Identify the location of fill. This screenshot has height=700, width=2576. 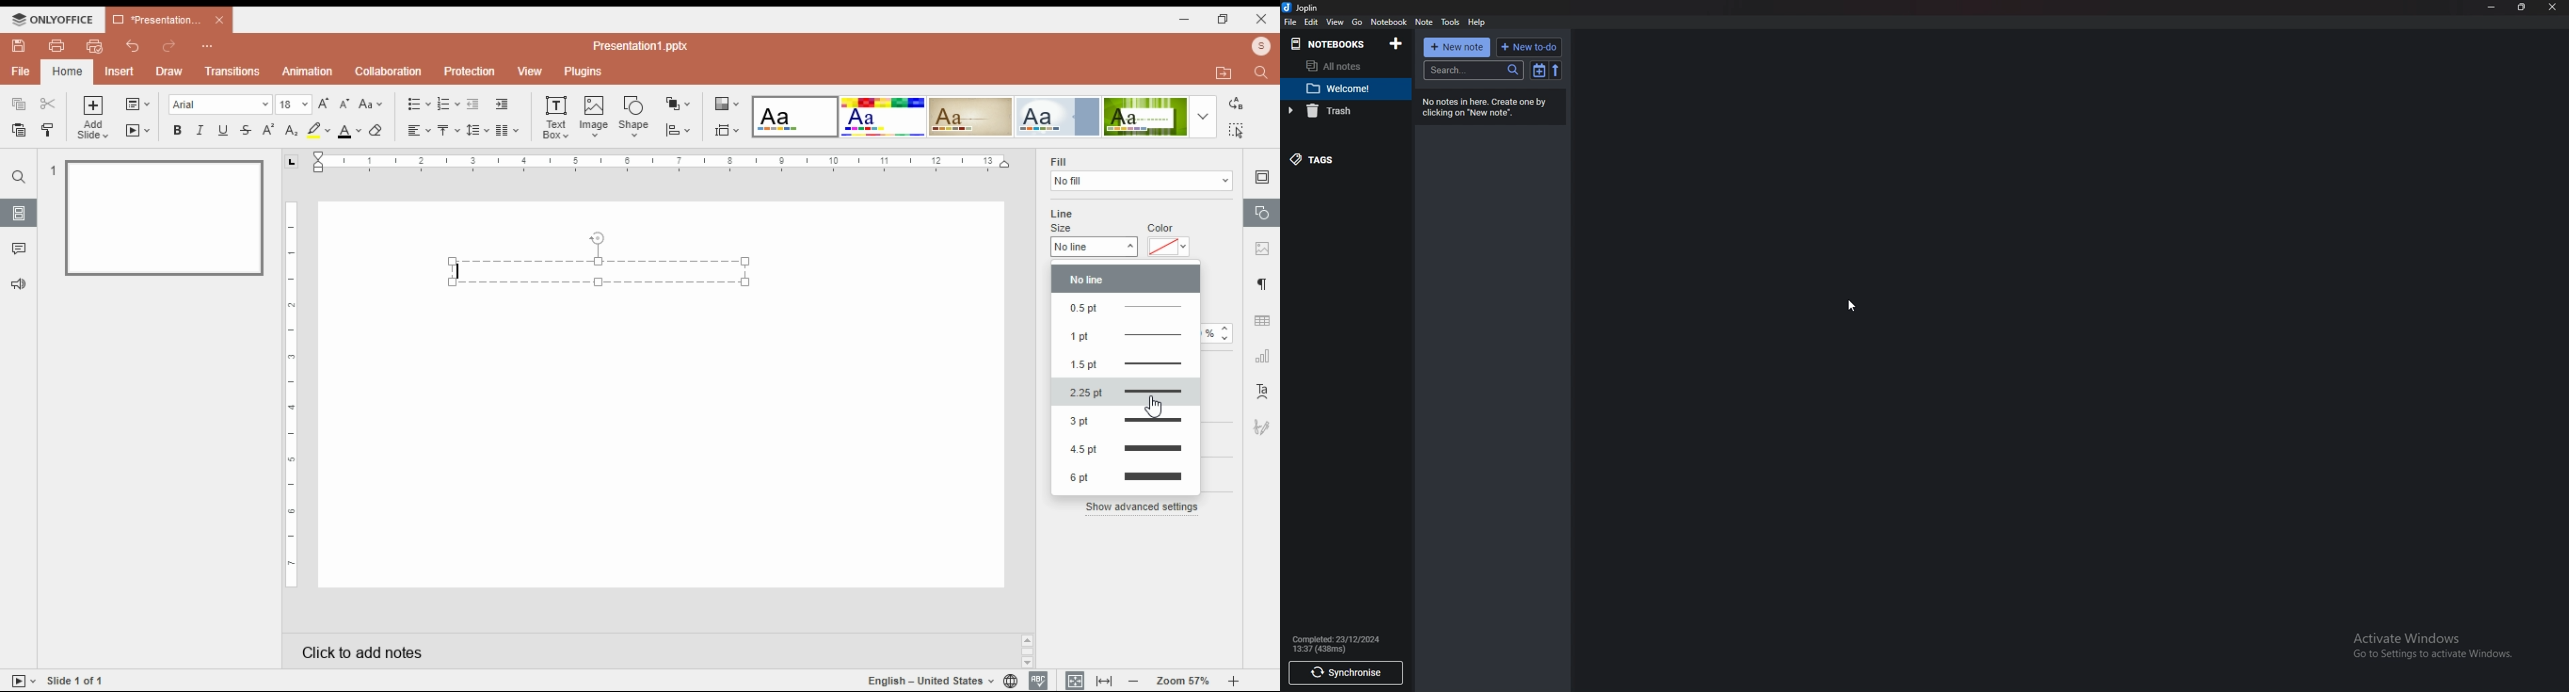
(1059, 161).